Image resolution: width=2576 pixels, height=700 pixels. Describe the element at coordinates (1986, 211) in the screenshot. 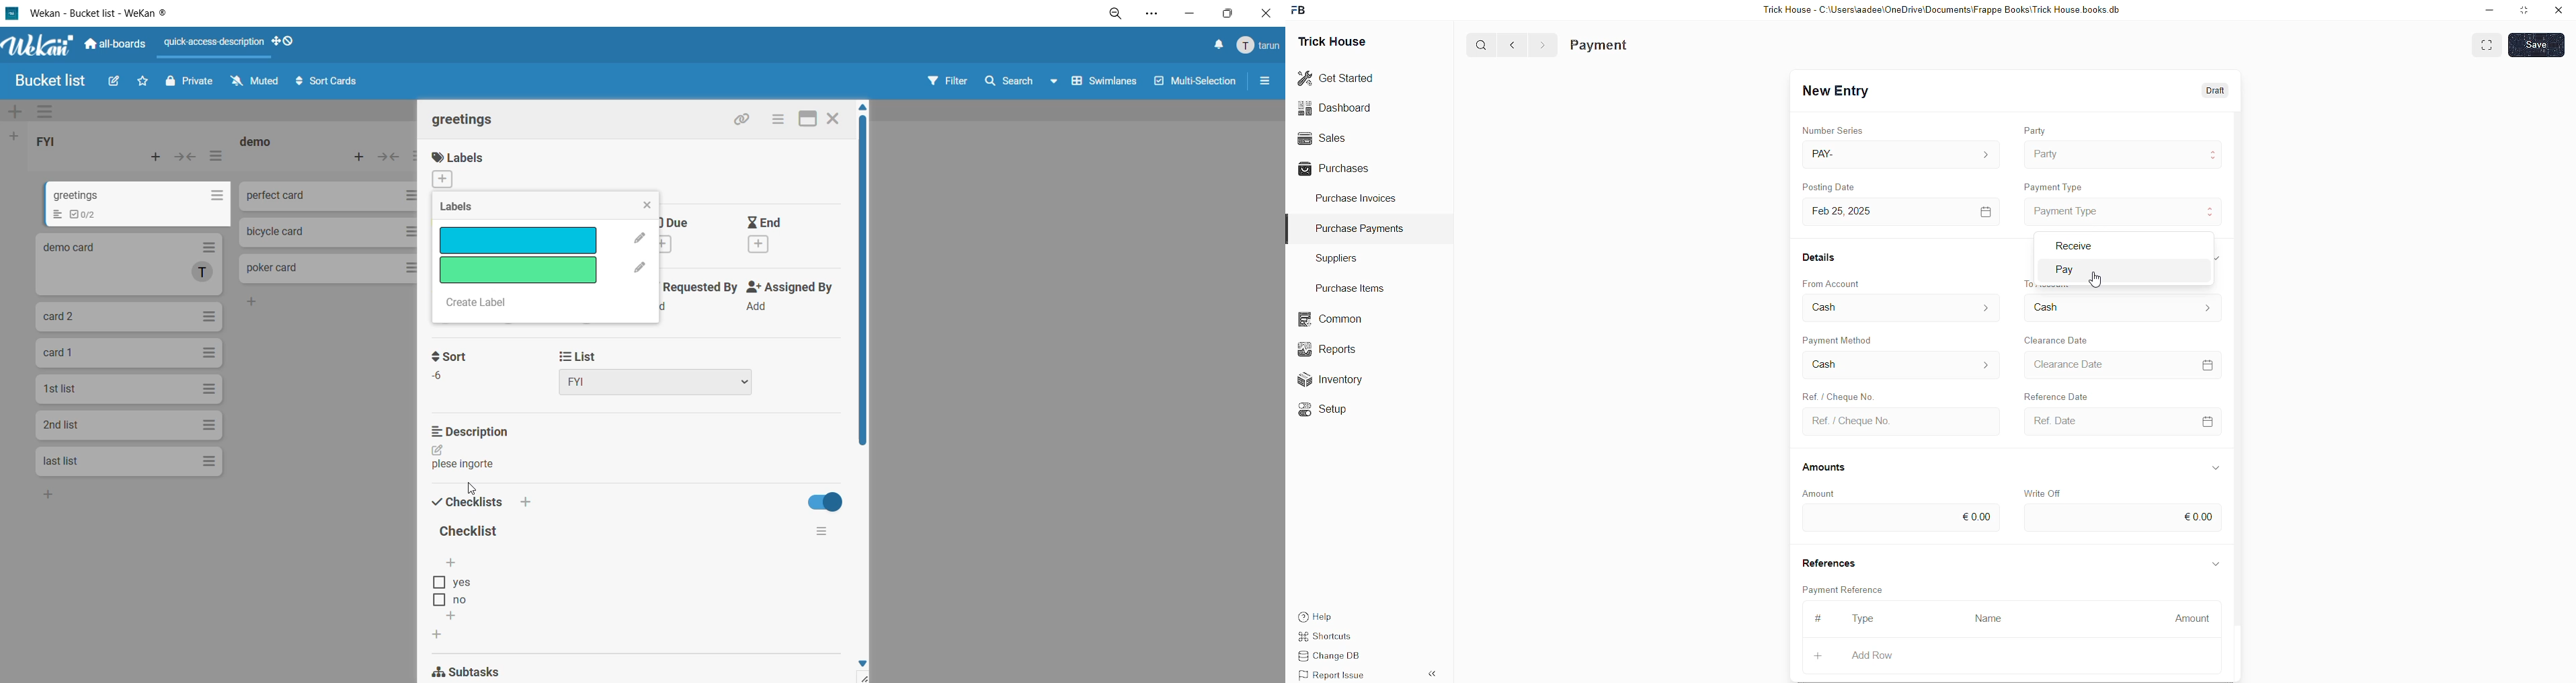

I see `[=]` at that location.